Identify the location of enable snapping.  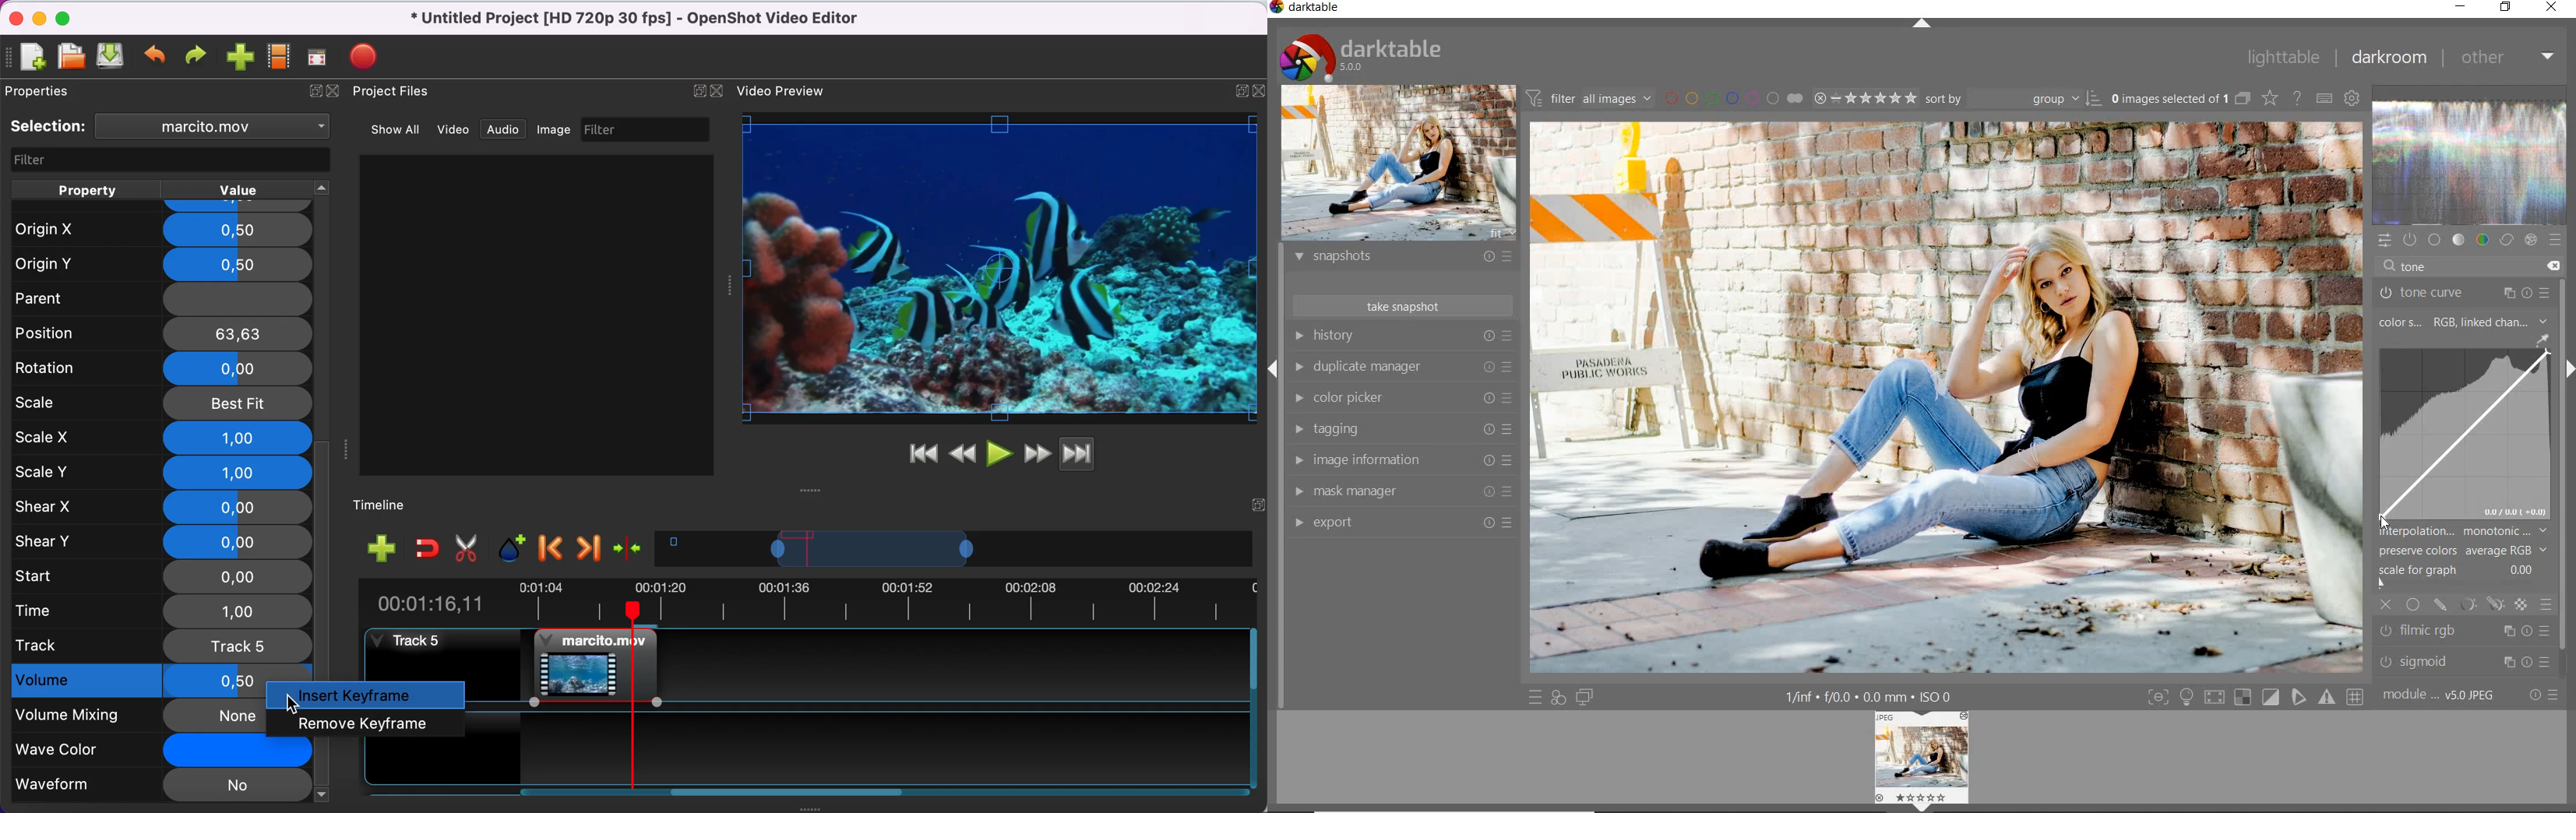
(424, 549).